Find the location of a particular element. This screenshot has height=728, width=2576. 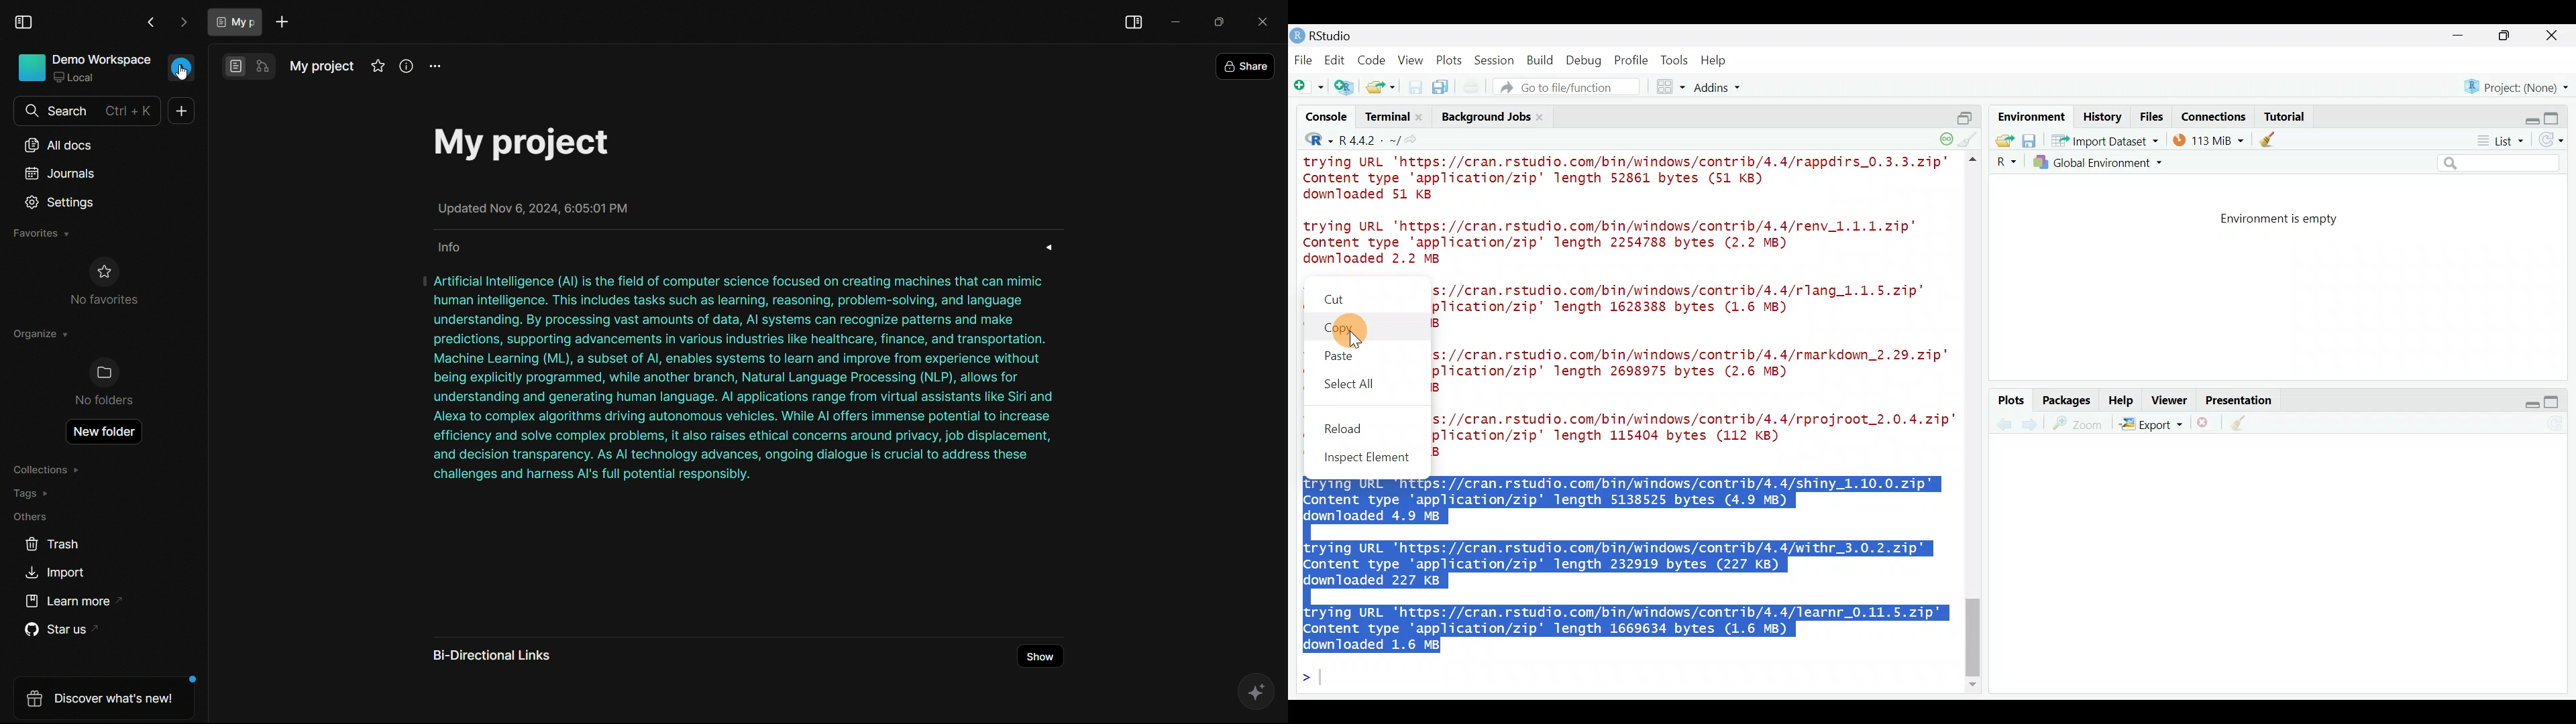

zoom is located at coordinates (2080, 424).